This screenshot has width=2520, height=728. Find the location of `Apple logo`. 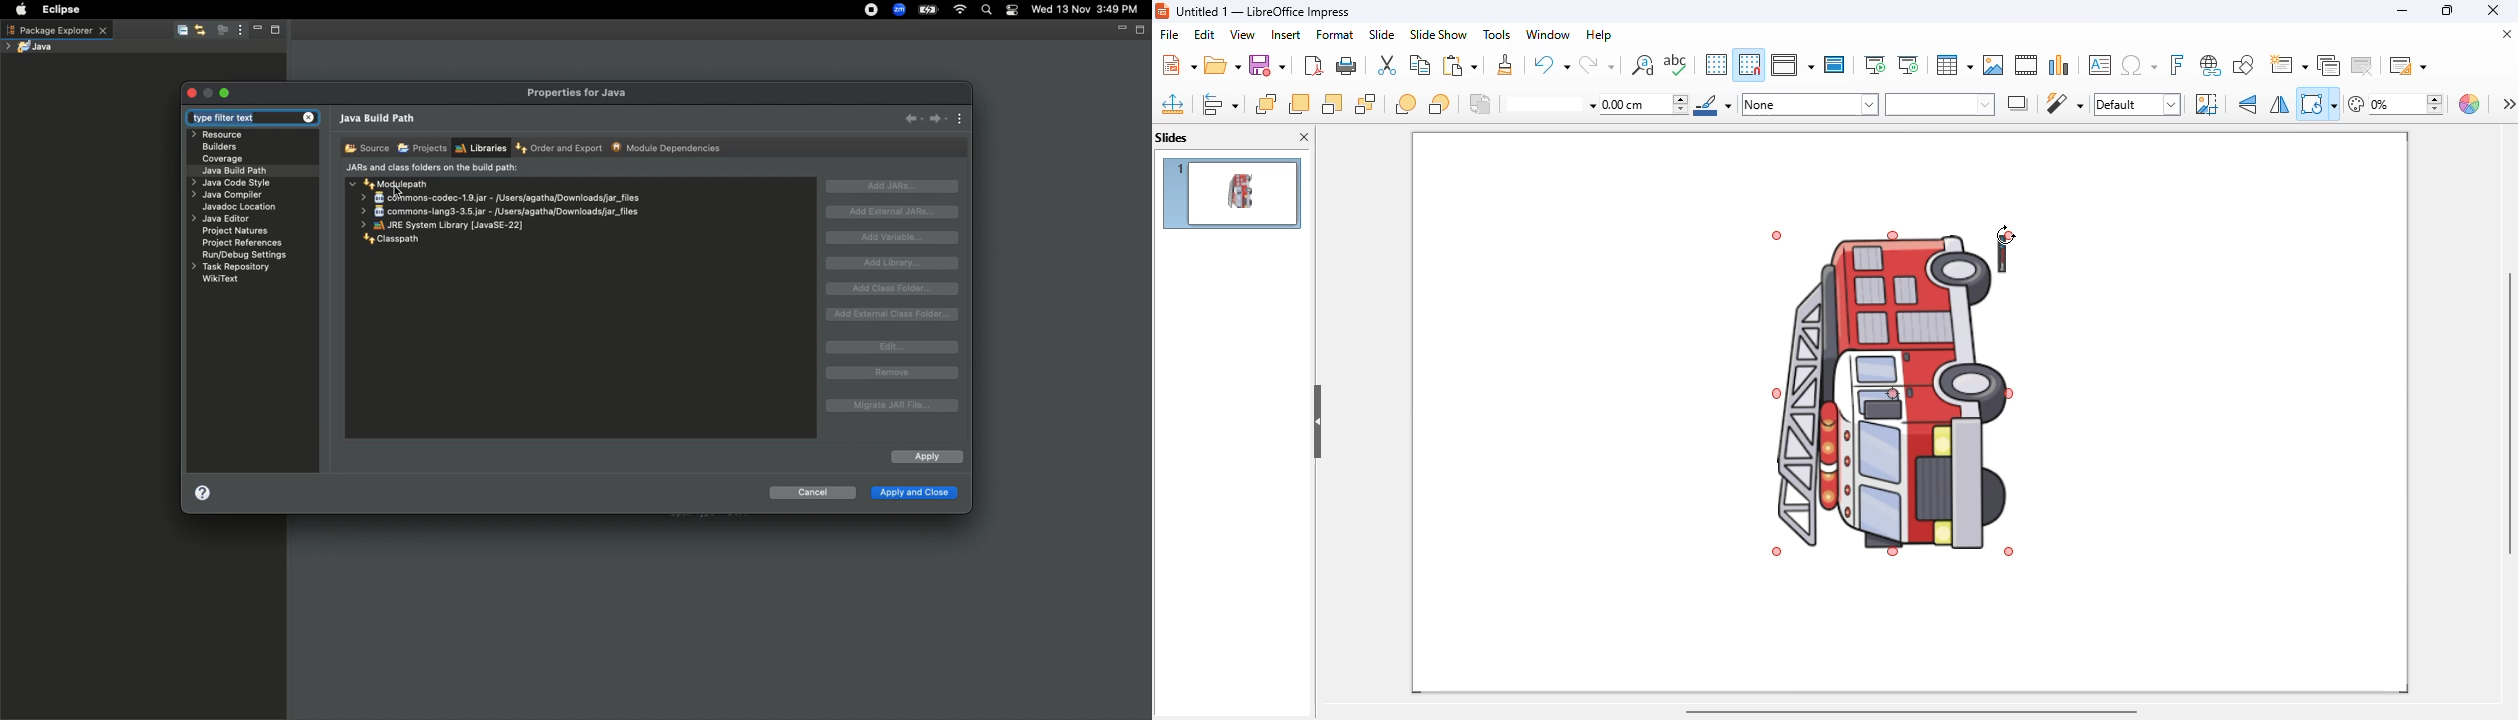

Apple logo is located at coordinates (21, 10).